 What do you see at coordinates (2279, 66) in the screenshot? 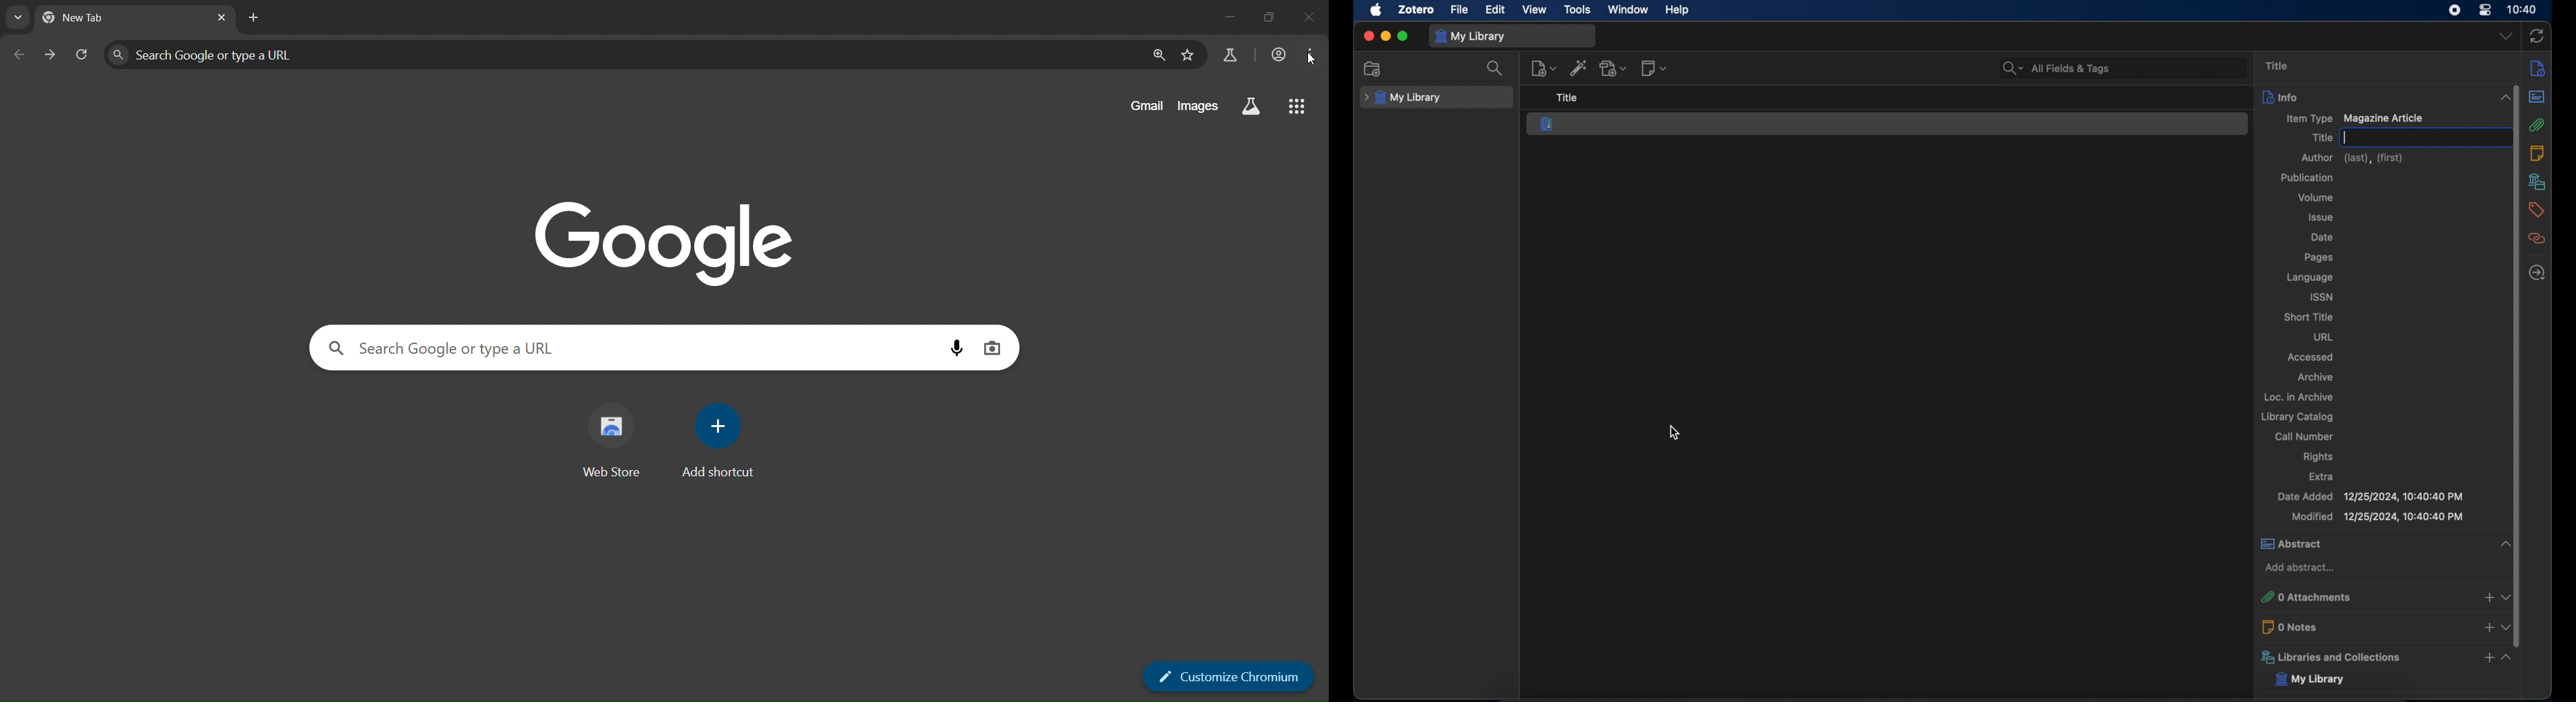
I see `title` at bounding box center [2279, 66].